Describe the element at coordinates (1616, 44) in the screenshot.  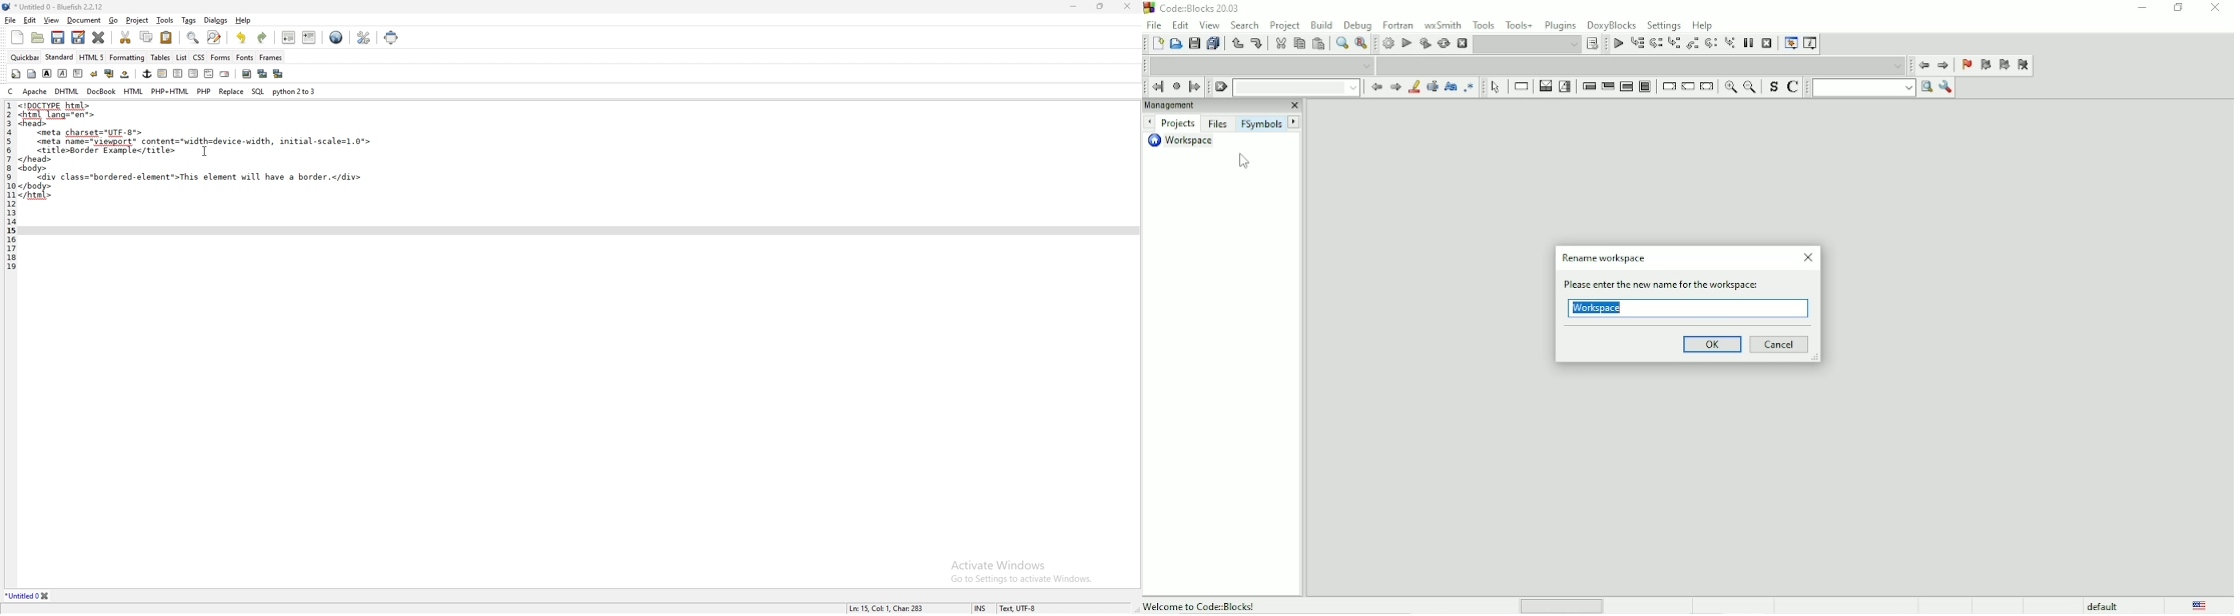
I see `Debug/Continue` at that location.